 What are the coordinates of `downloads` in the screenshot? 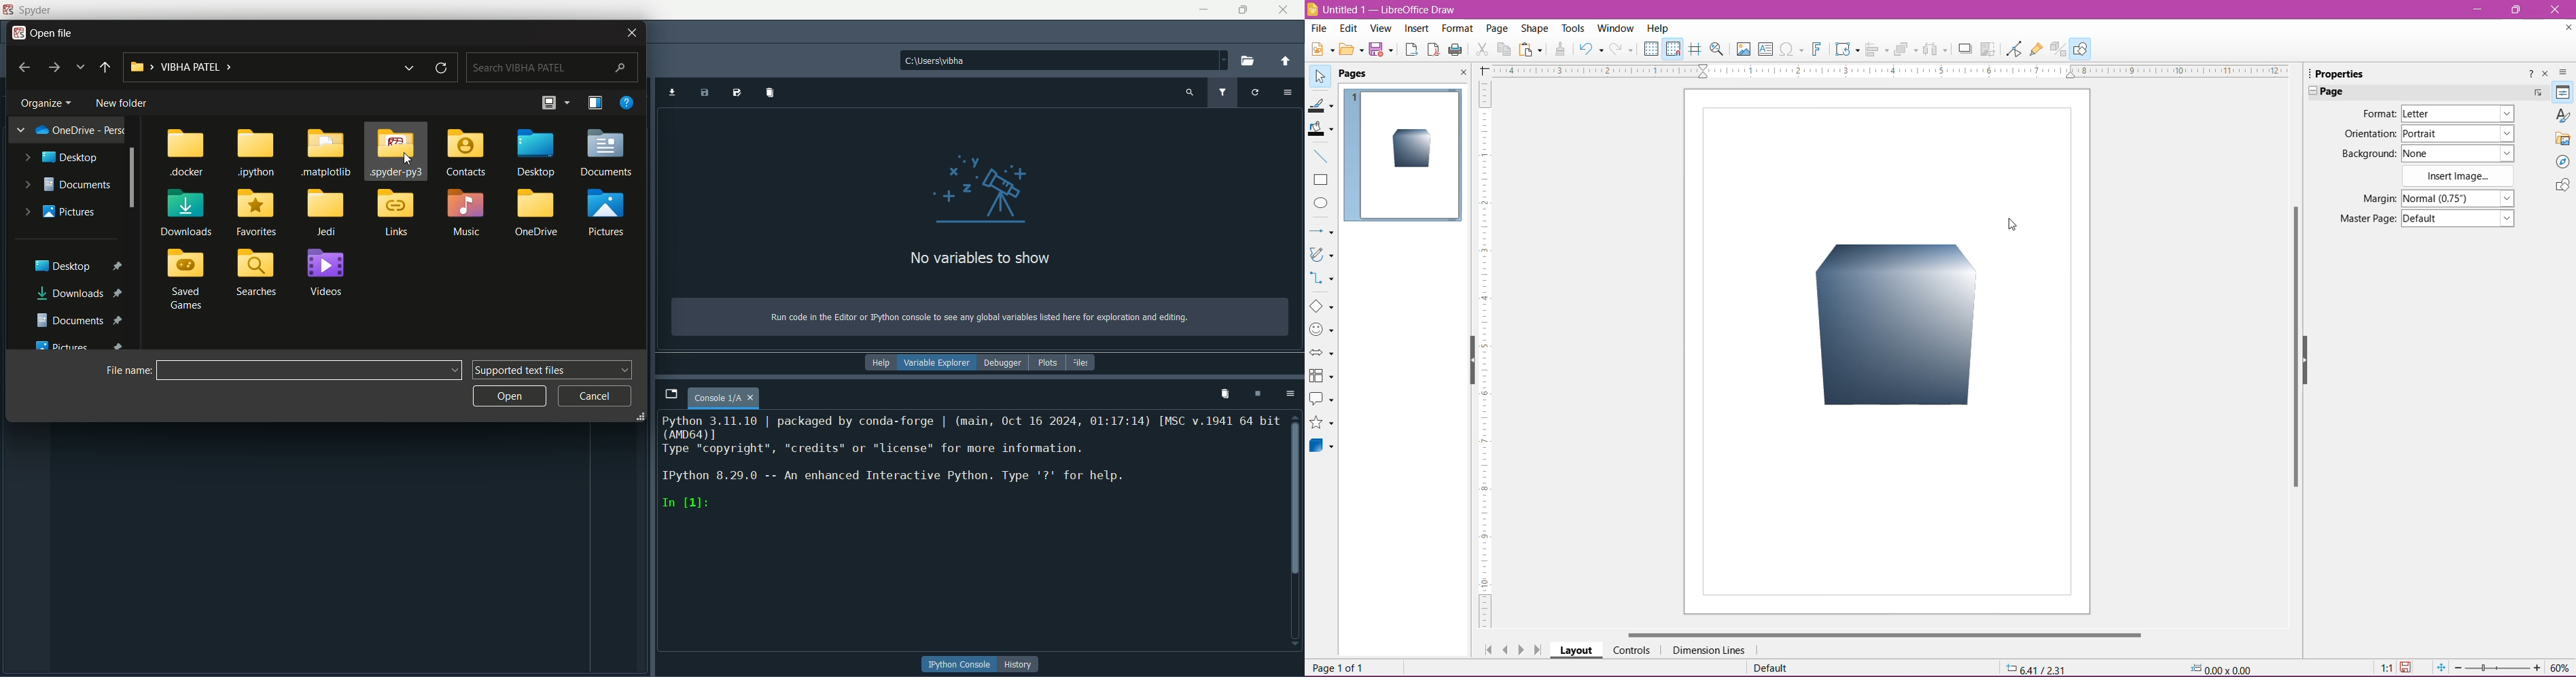 It's located at (83, 294).